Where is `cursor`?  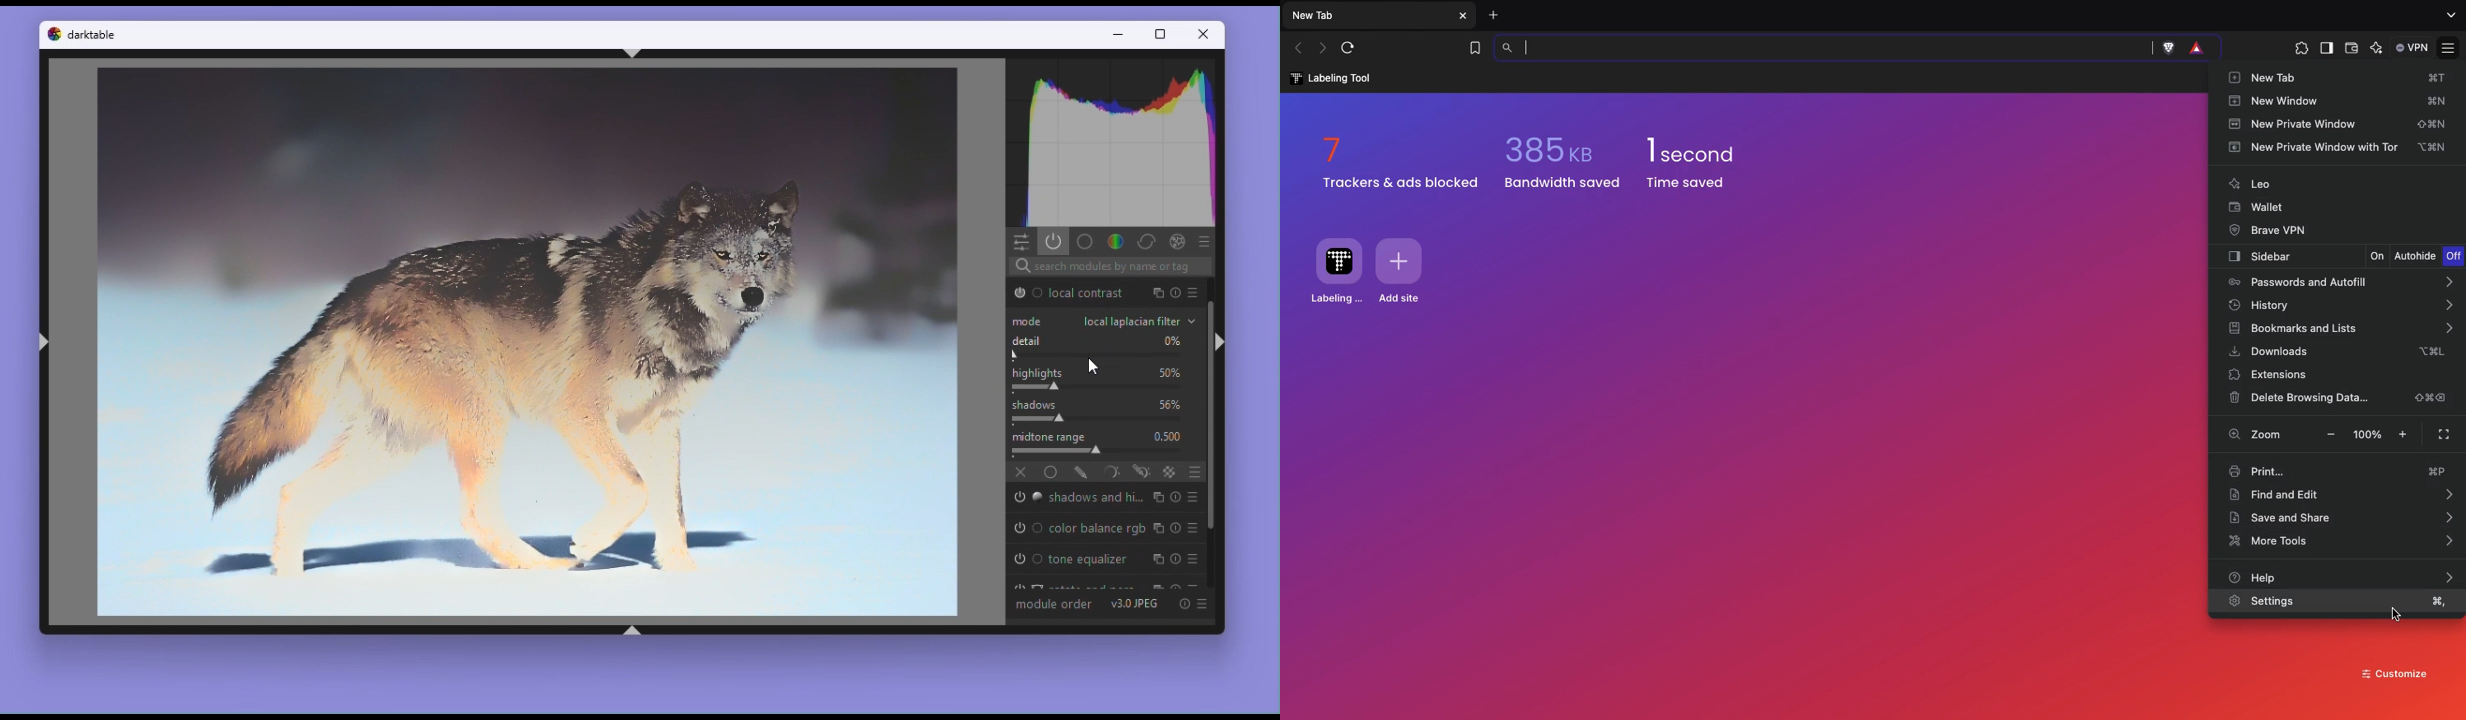
cursor is located at coordinates (1092, 367).